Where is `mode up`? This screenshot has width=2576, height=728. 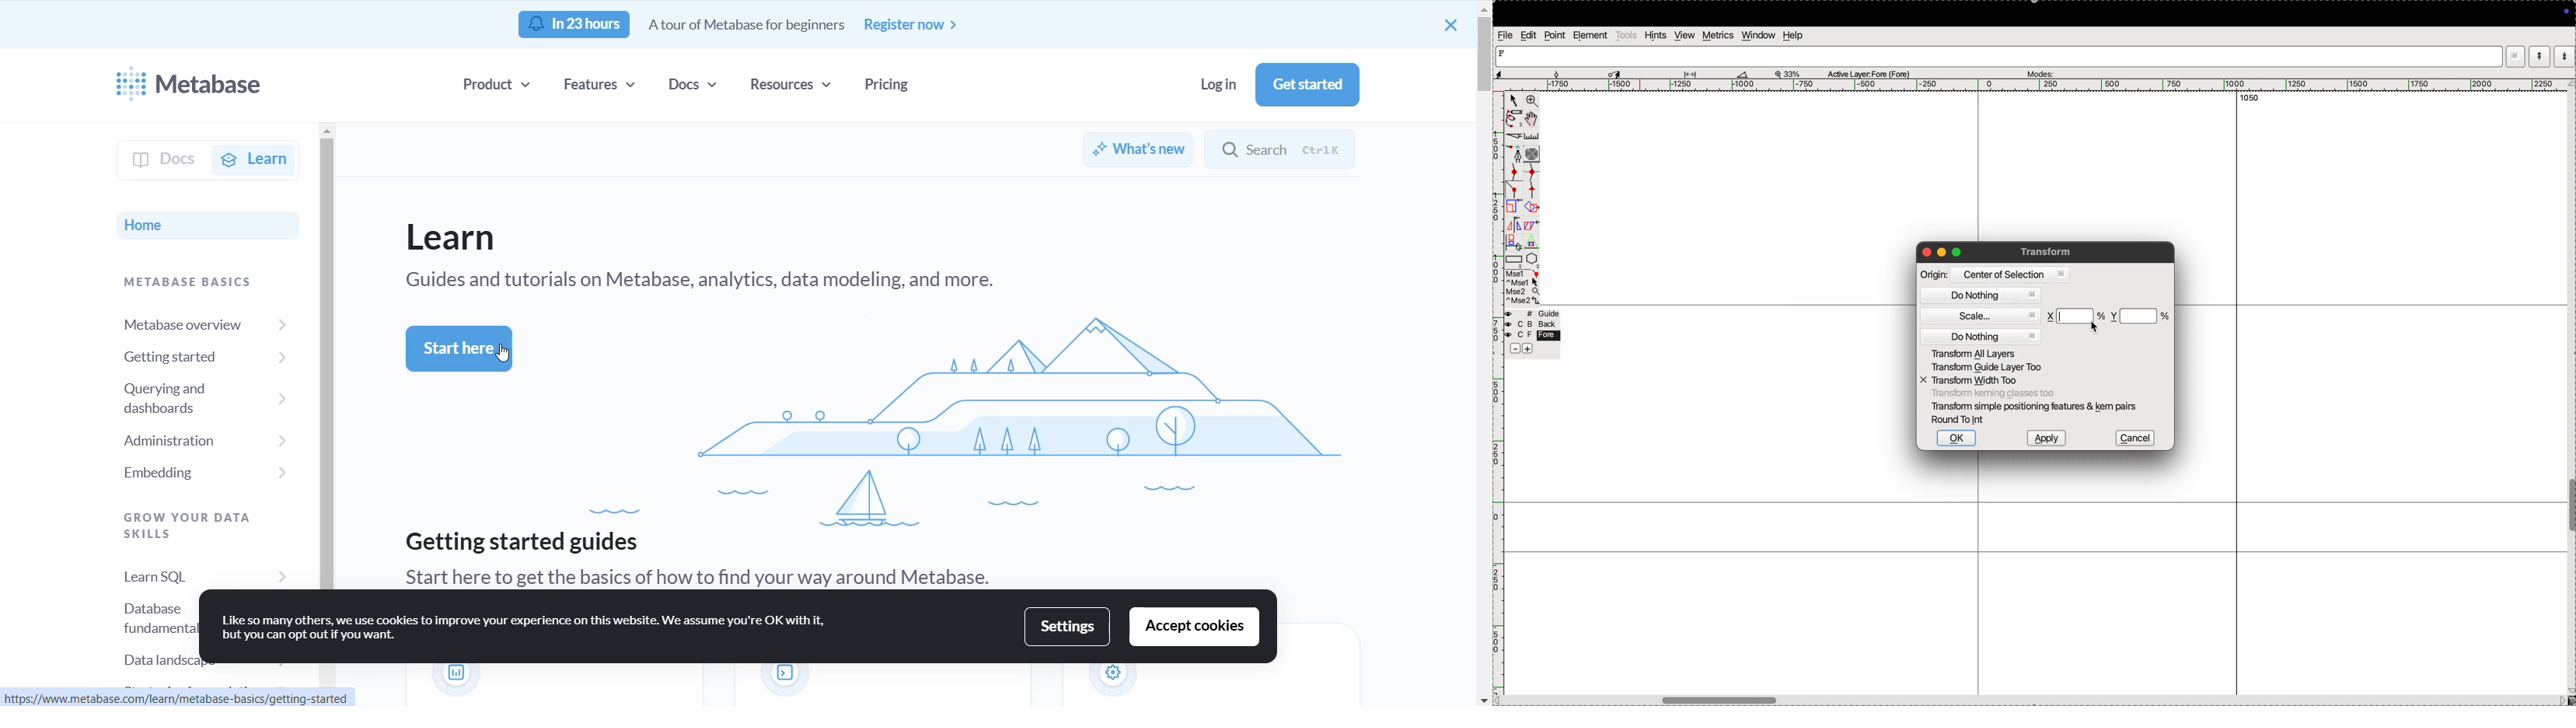
mode up is located at coordinates (2539, 57).